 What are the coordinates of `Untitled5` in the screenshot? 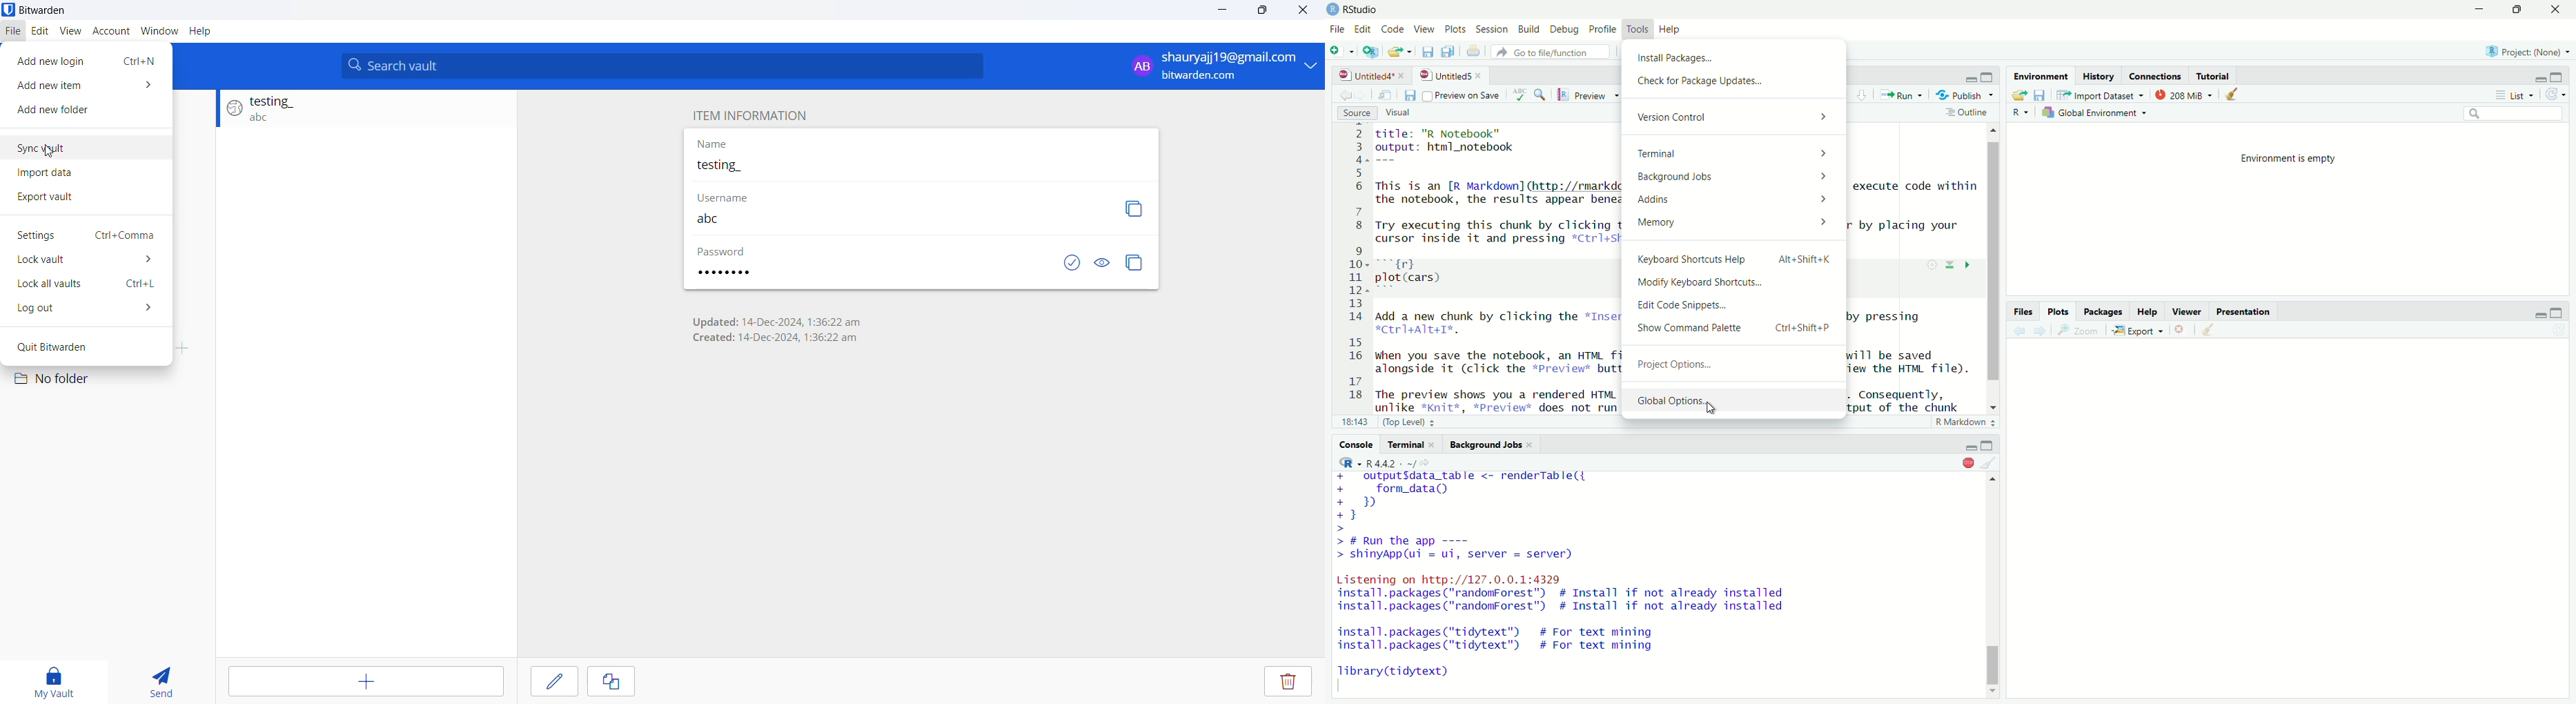 It's located at (1444, 76).